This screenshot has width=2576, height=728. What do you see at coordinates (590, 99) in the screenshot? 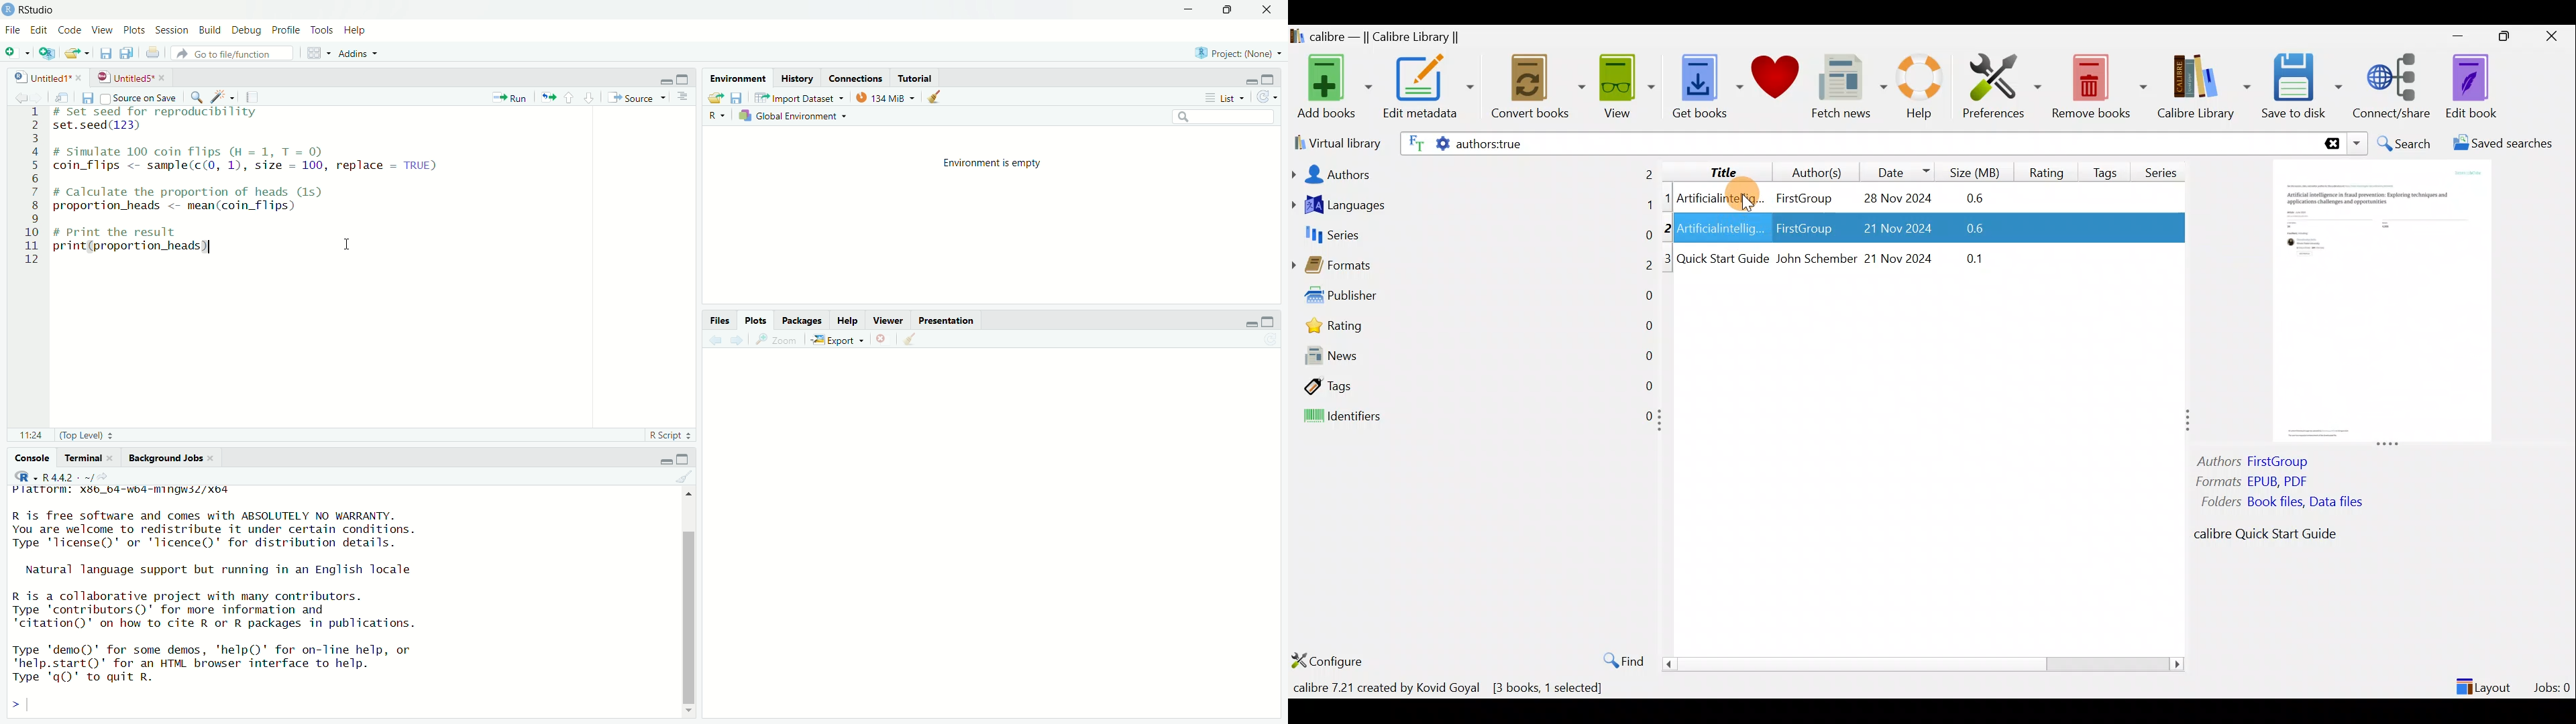
I see `go to next section/chunk` at bounding box center [590, 99].